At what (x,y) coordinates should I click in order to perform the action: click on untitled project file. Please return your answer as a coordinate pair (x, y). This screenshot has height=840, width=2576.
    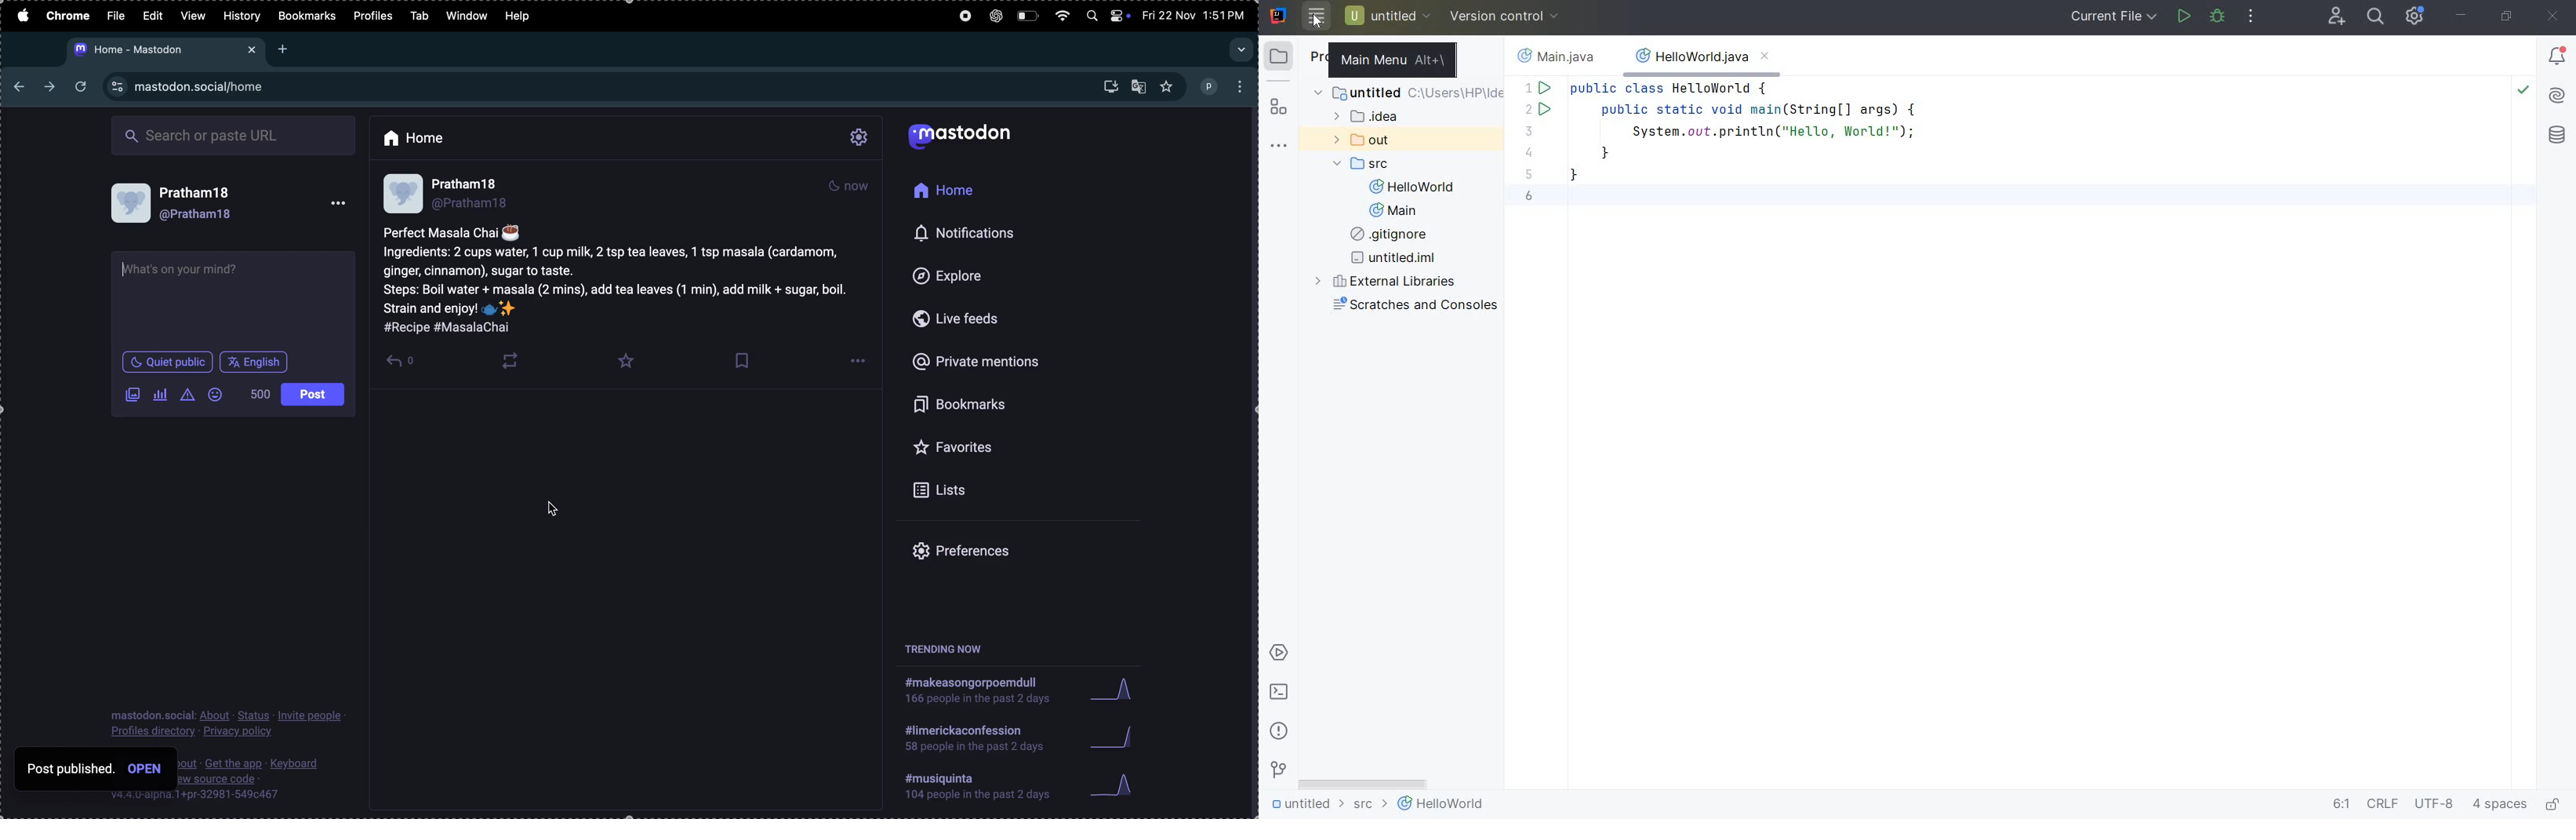
    Looking at the image, I should click on (1389, 15).